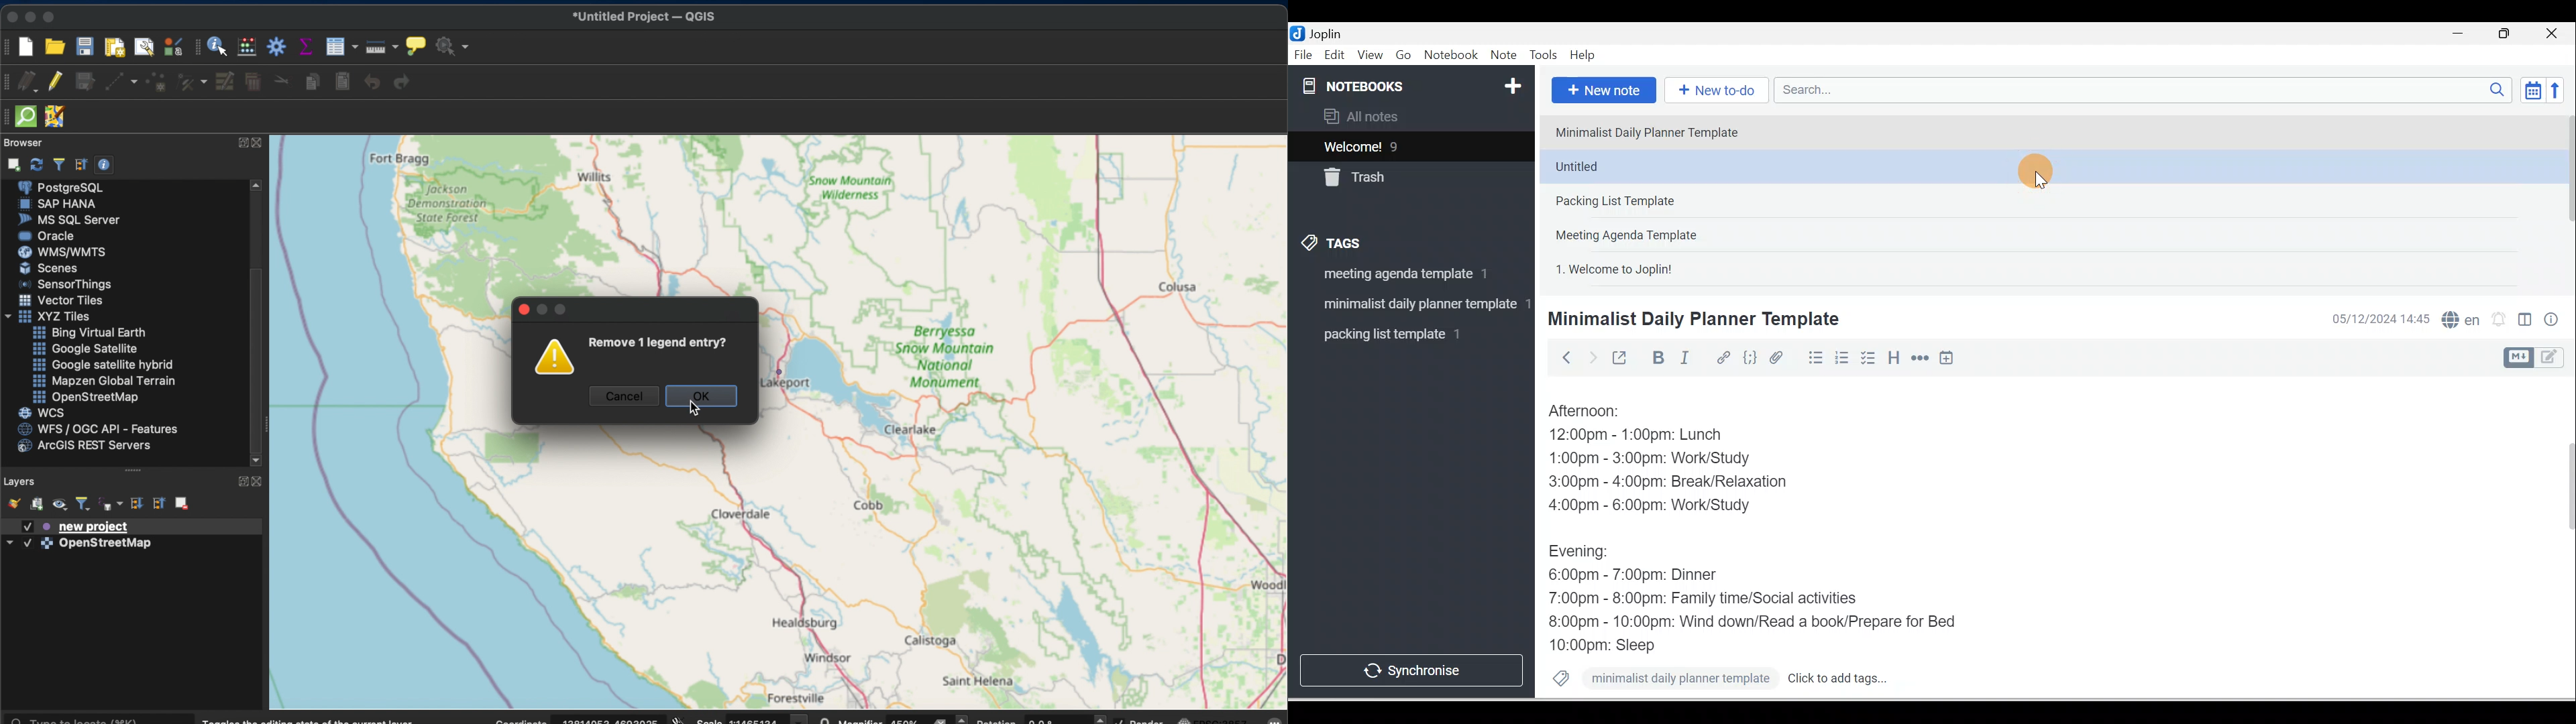  What do you see at coordinates (2561, 538) in the screenshot?
I see `Scroll bar` at bounding box center [2561, 538].